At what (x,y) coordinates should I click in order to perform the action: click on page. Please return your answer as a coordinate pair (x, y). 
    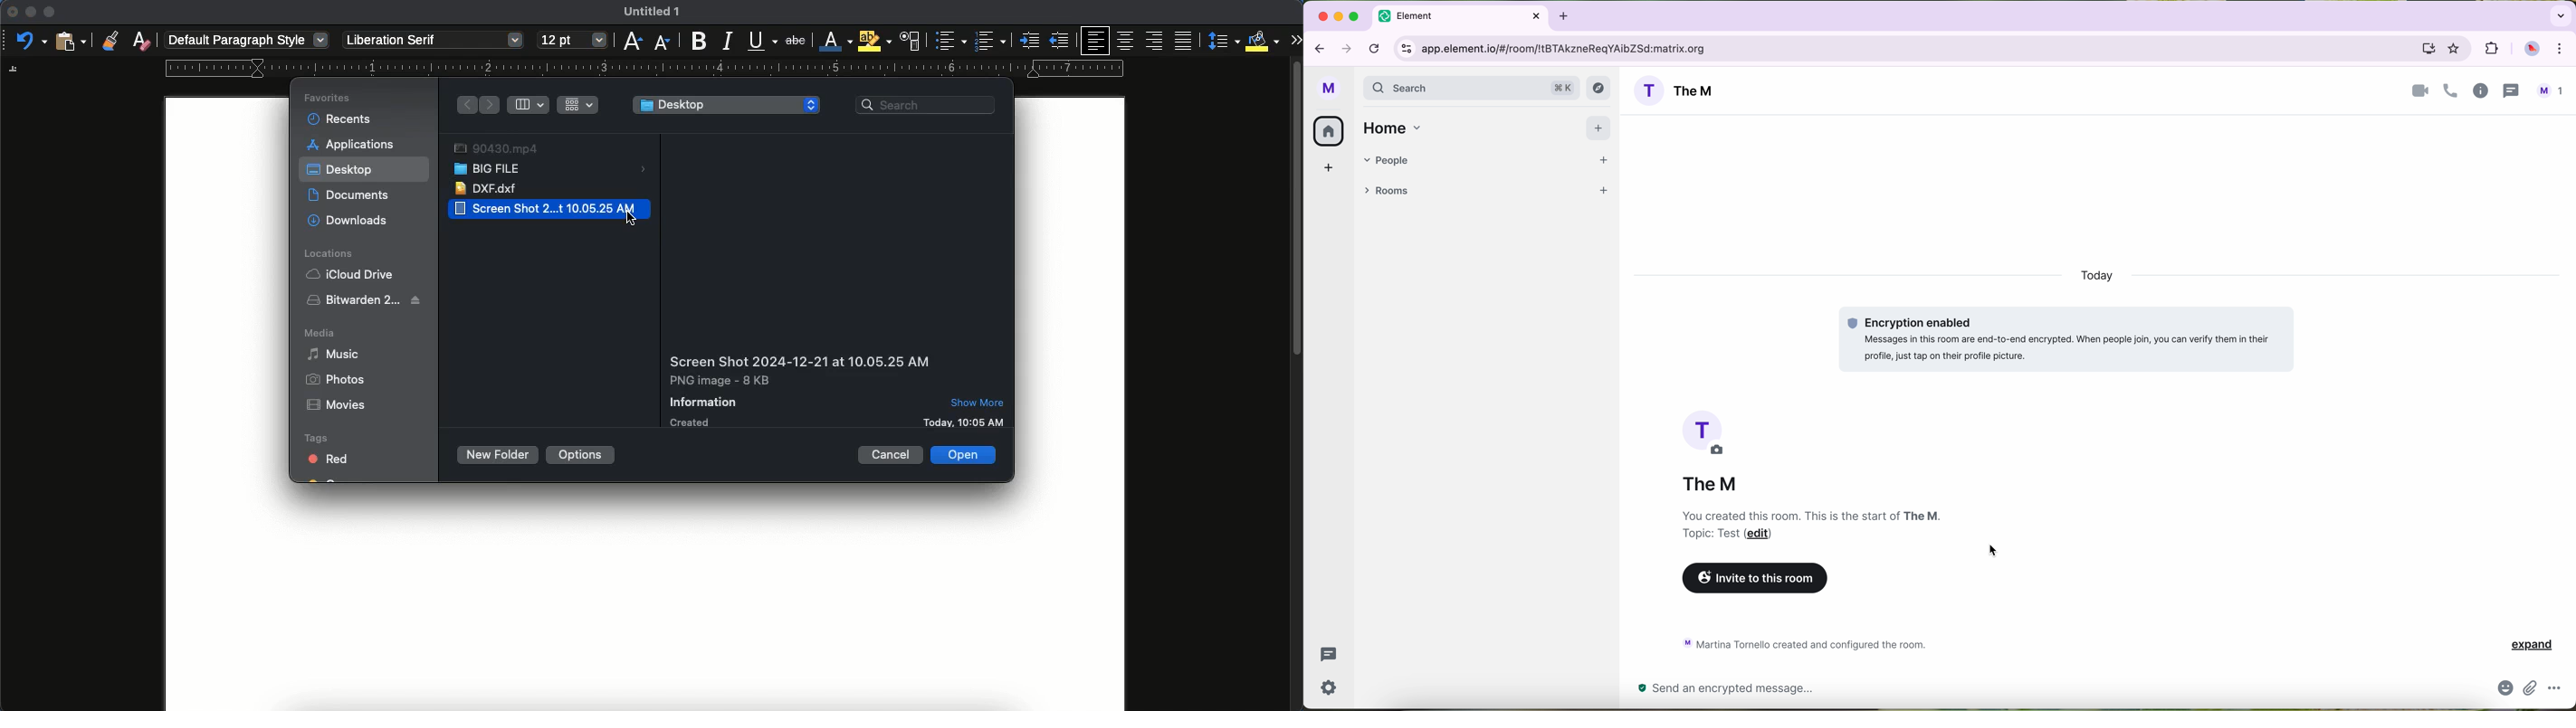
    Looking at the image, I should click on (645, 603).